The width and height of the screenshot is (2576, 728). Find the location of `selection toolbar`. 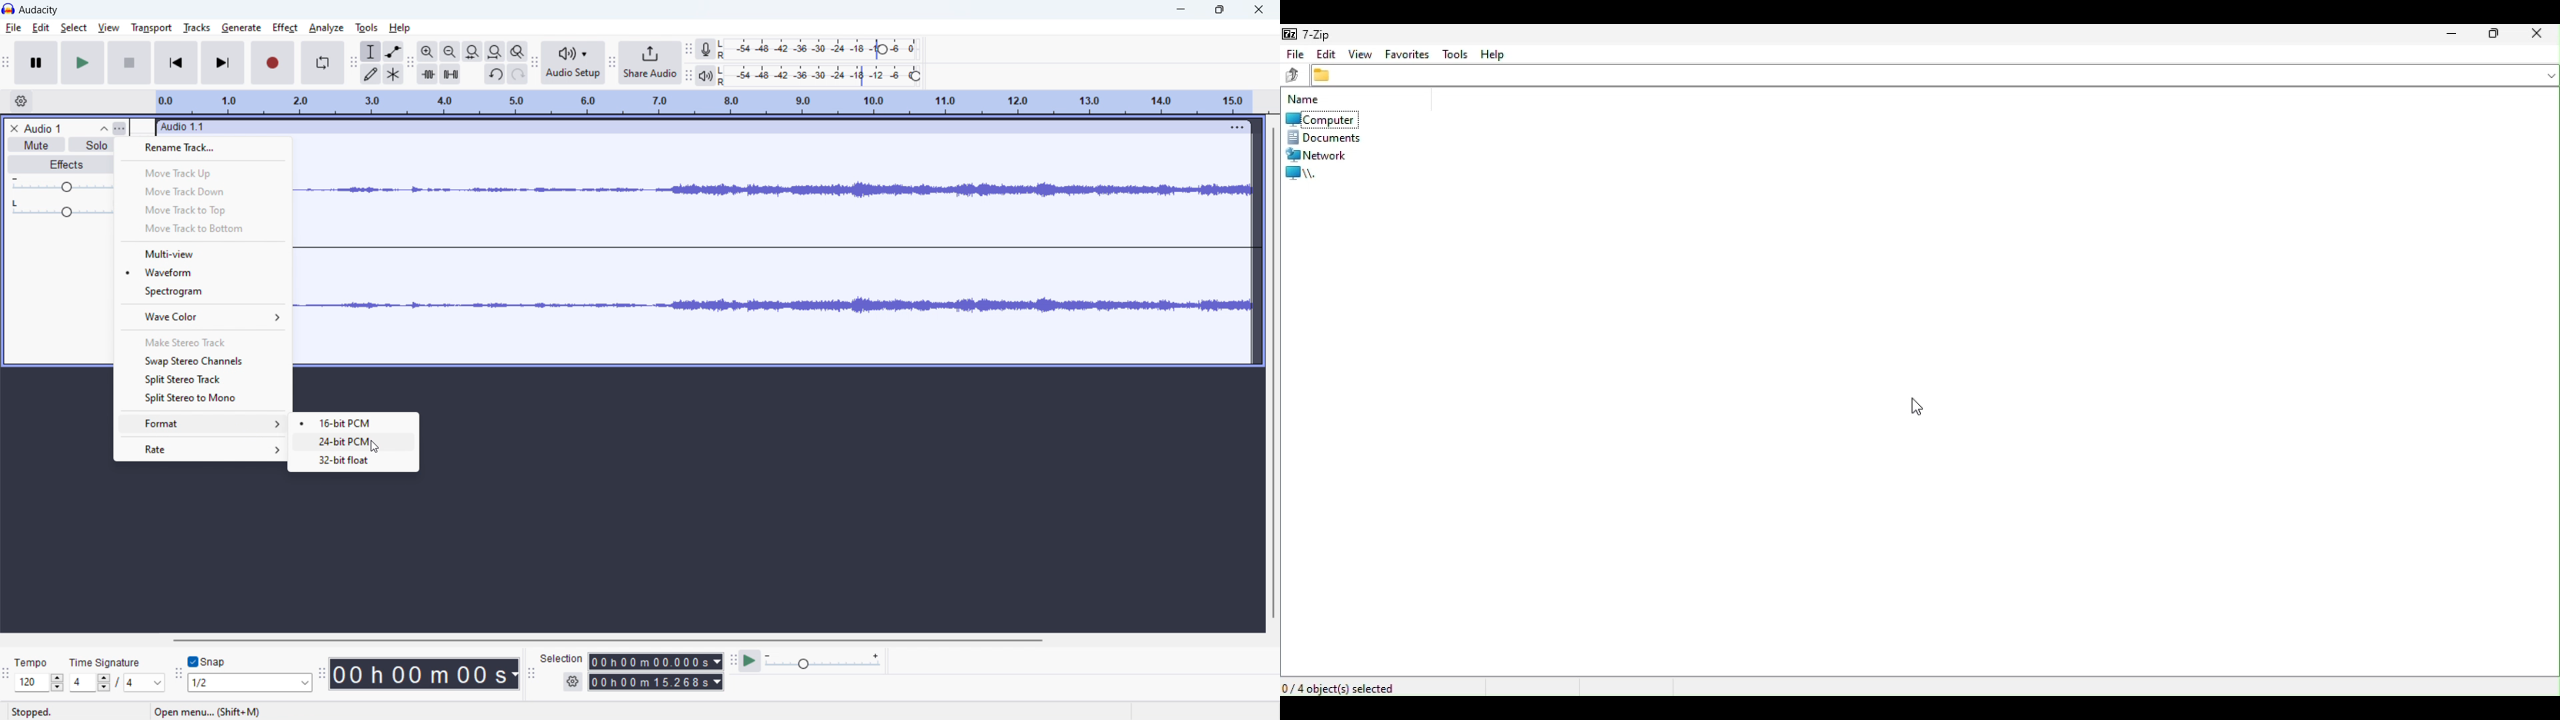

selection toolbar is located at coordinates (530, 673).